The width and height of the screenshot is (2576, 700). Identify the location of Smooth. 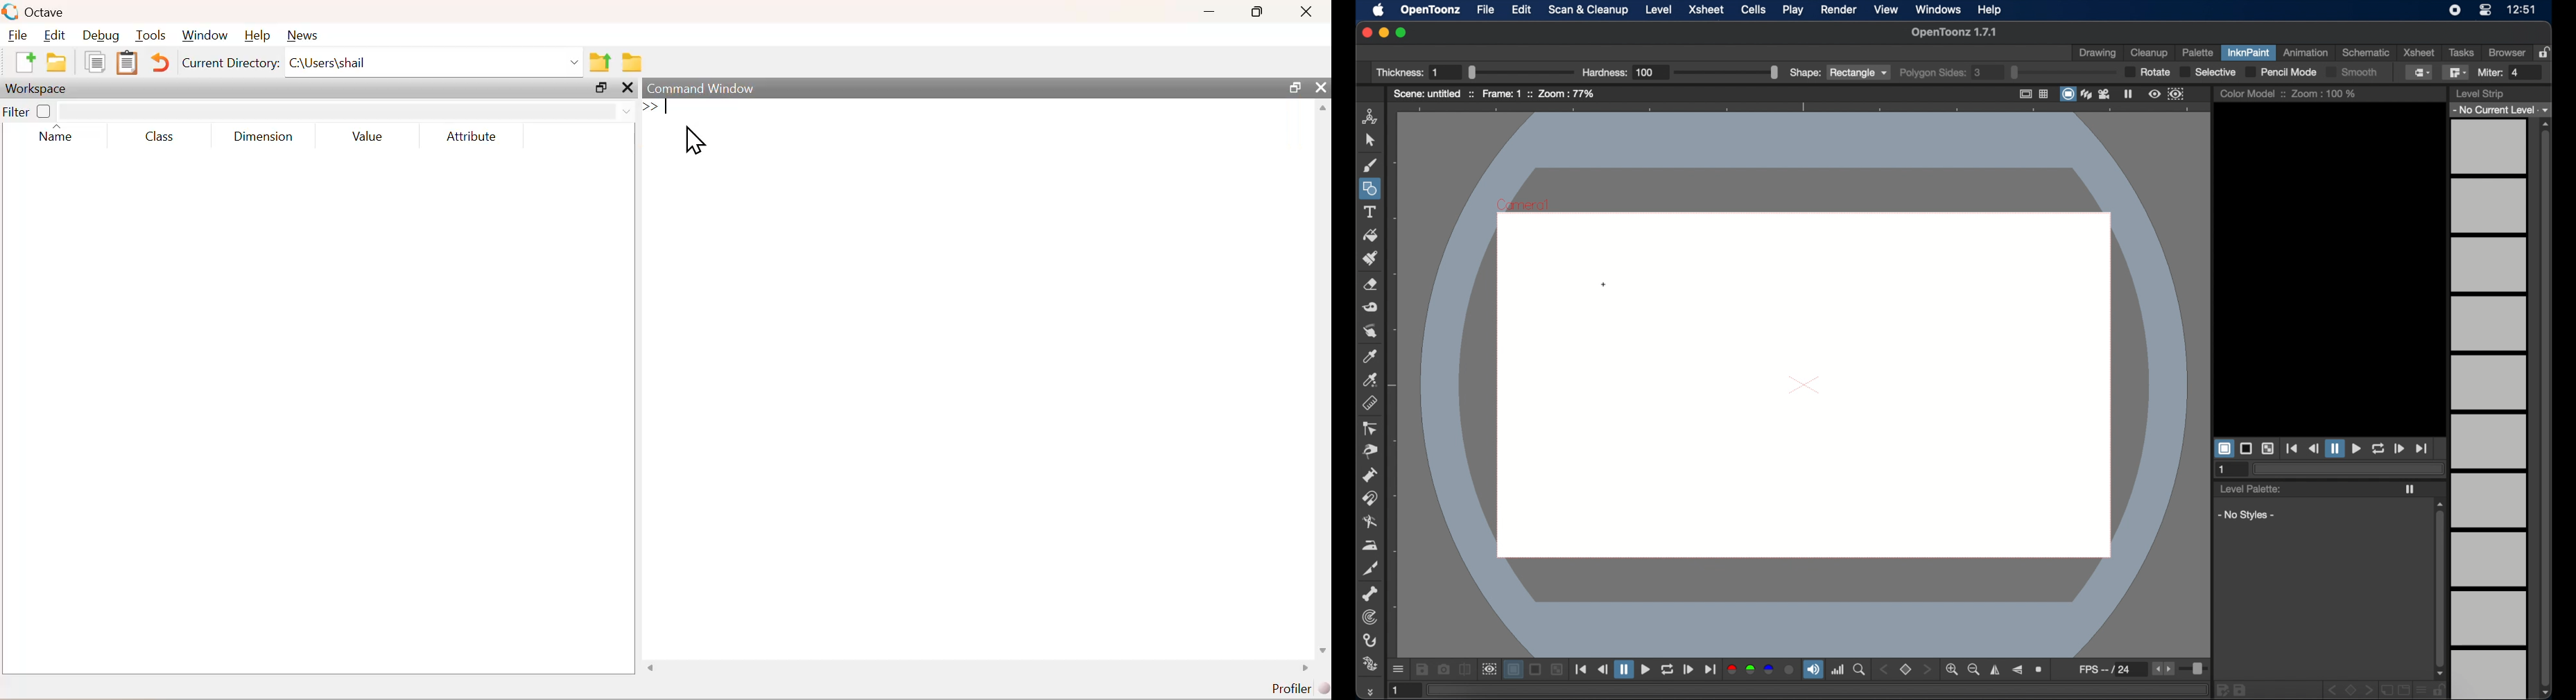
(2359, 73).